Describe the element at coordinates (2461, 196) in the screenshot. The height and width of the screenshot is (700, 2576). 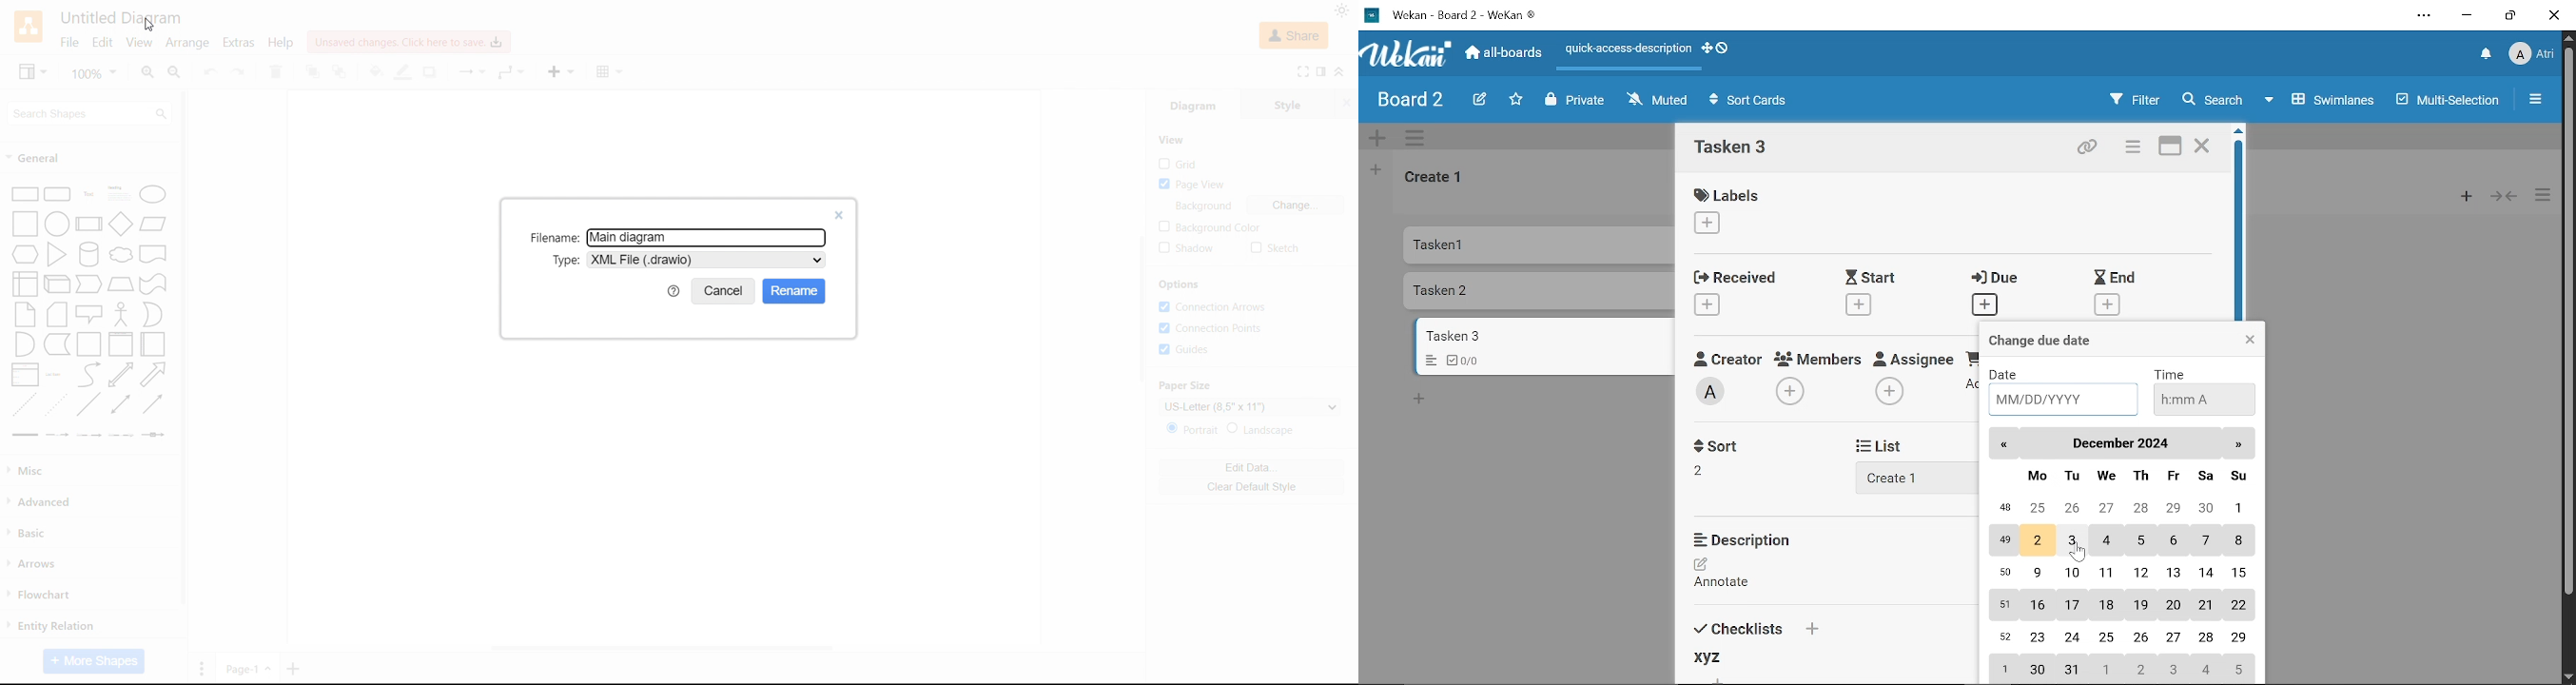
I see `Add card to the top of the list` at that location.